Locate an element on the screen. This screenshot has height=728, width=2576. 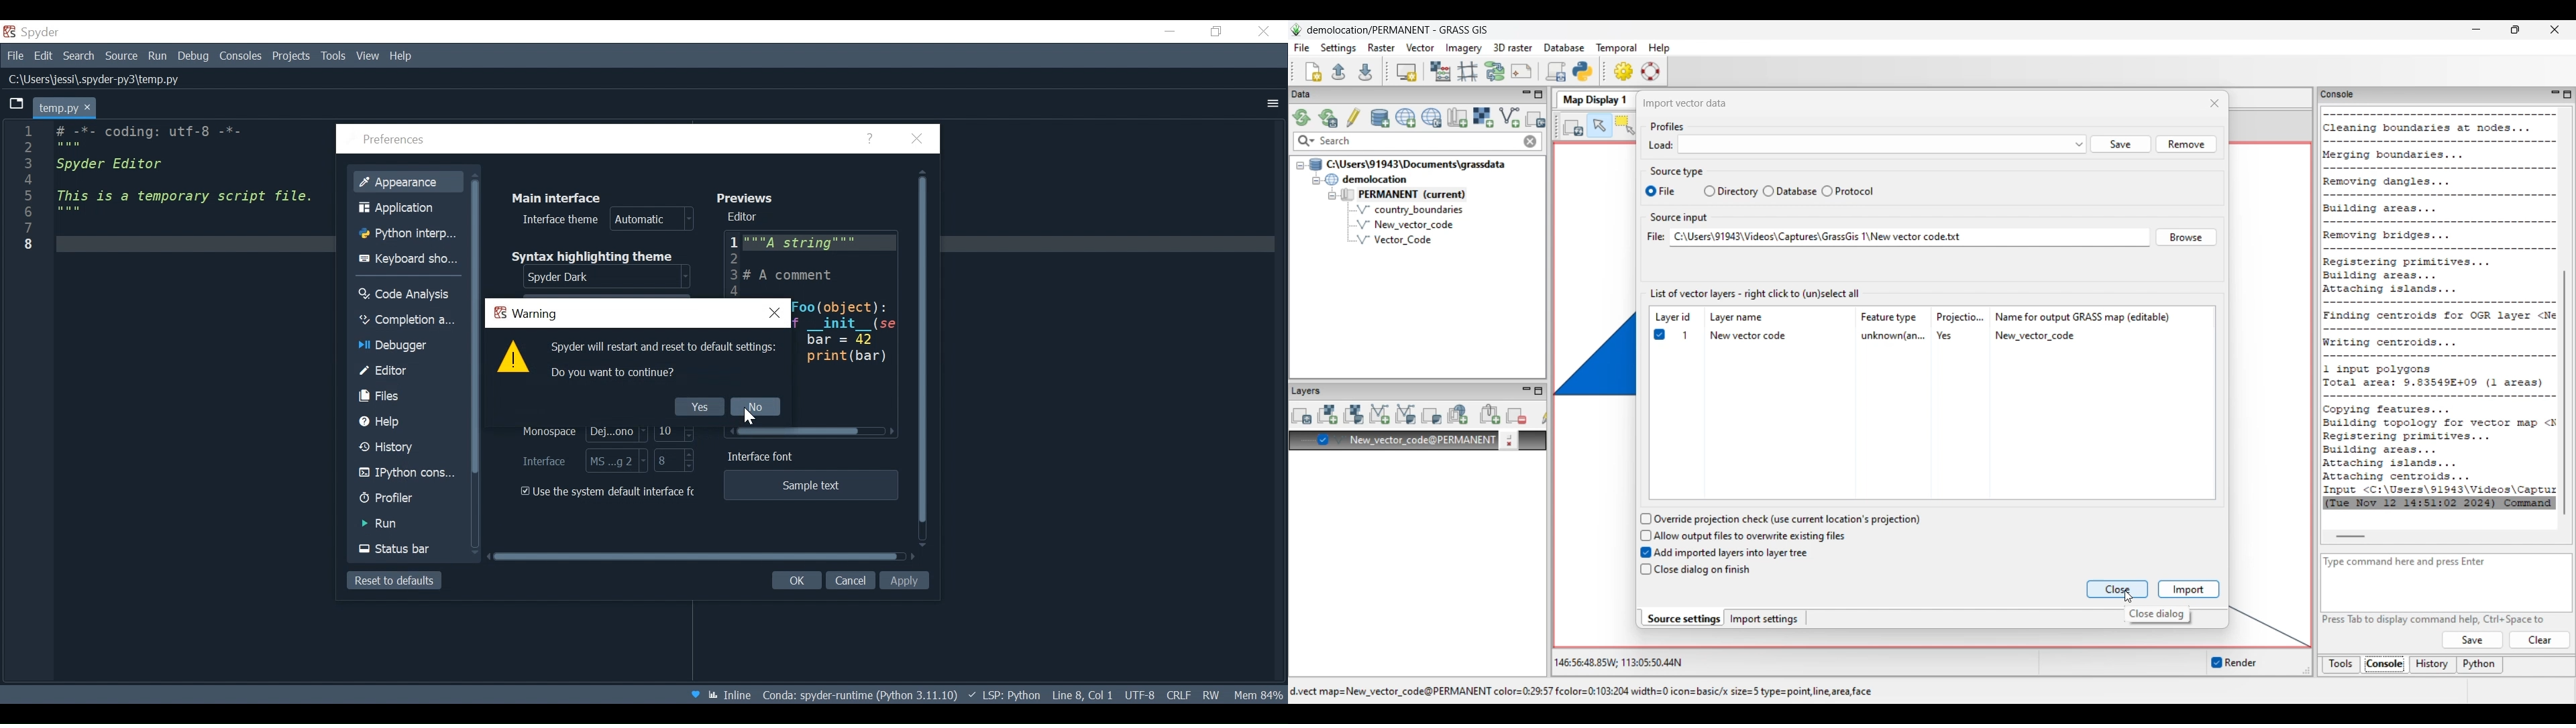
Run is located at coordinates (409, 524).